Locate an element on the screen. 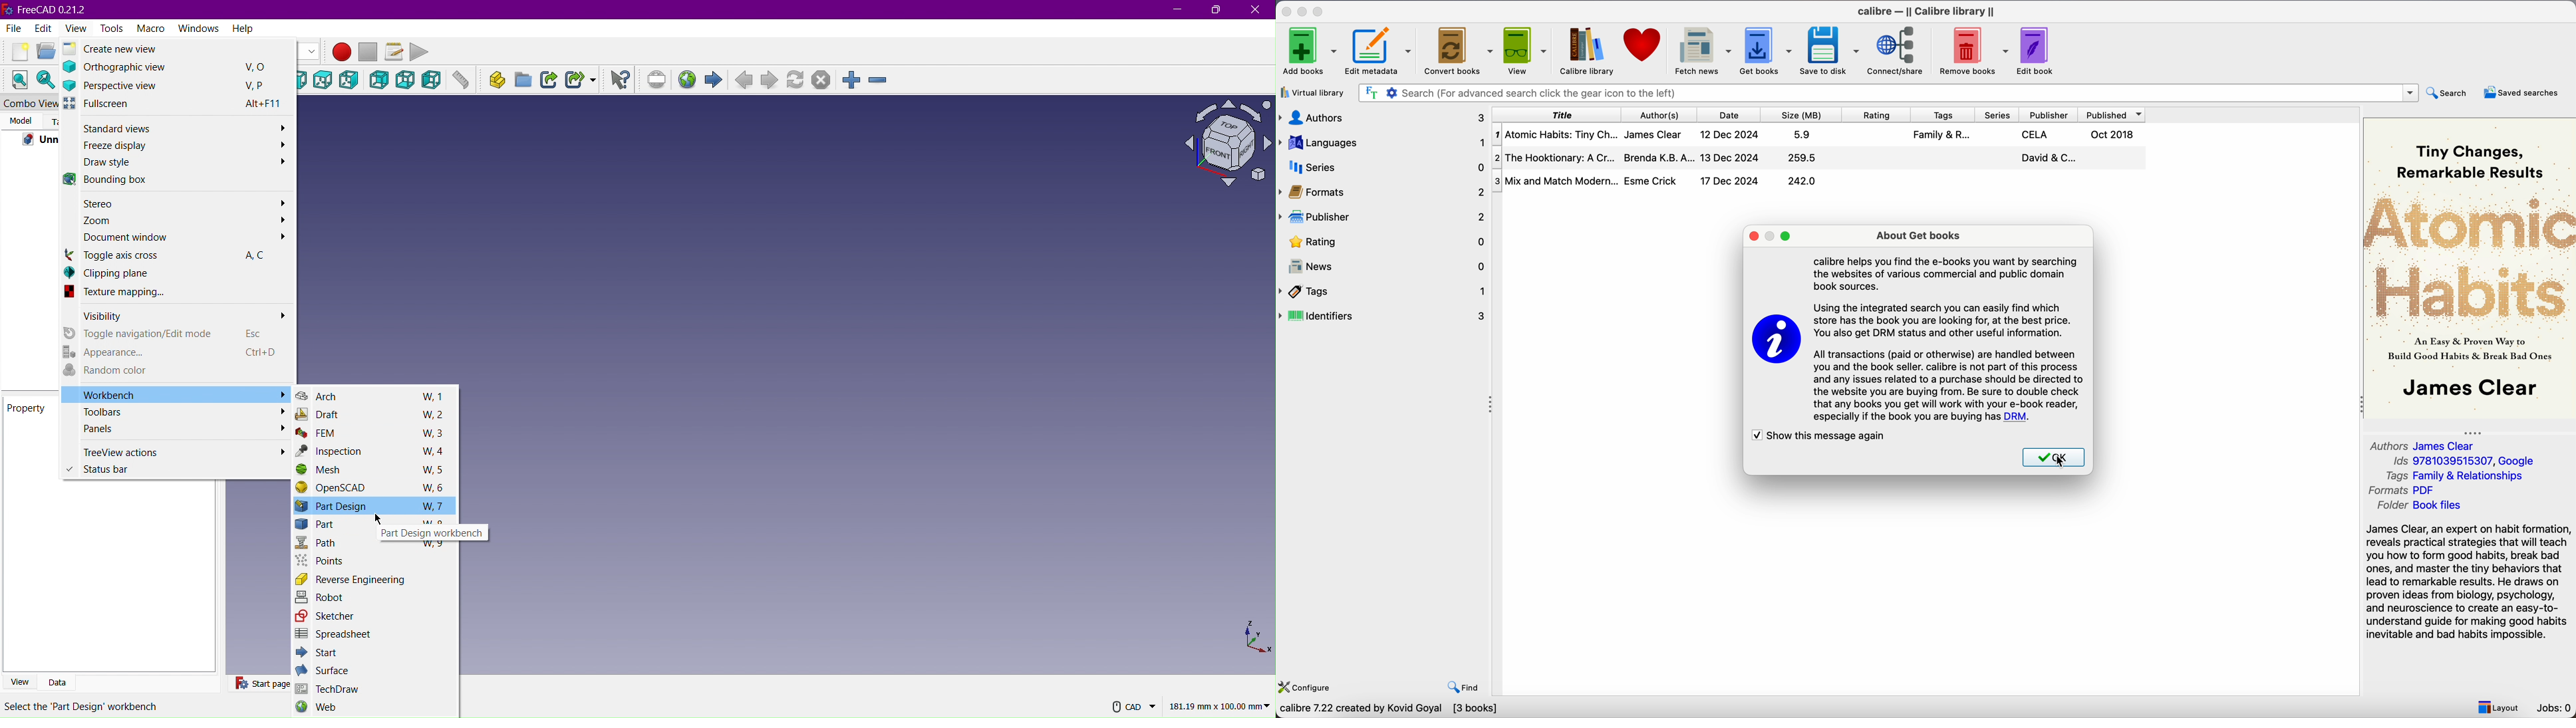  Zoom Out is located at coordinates (877, 80).